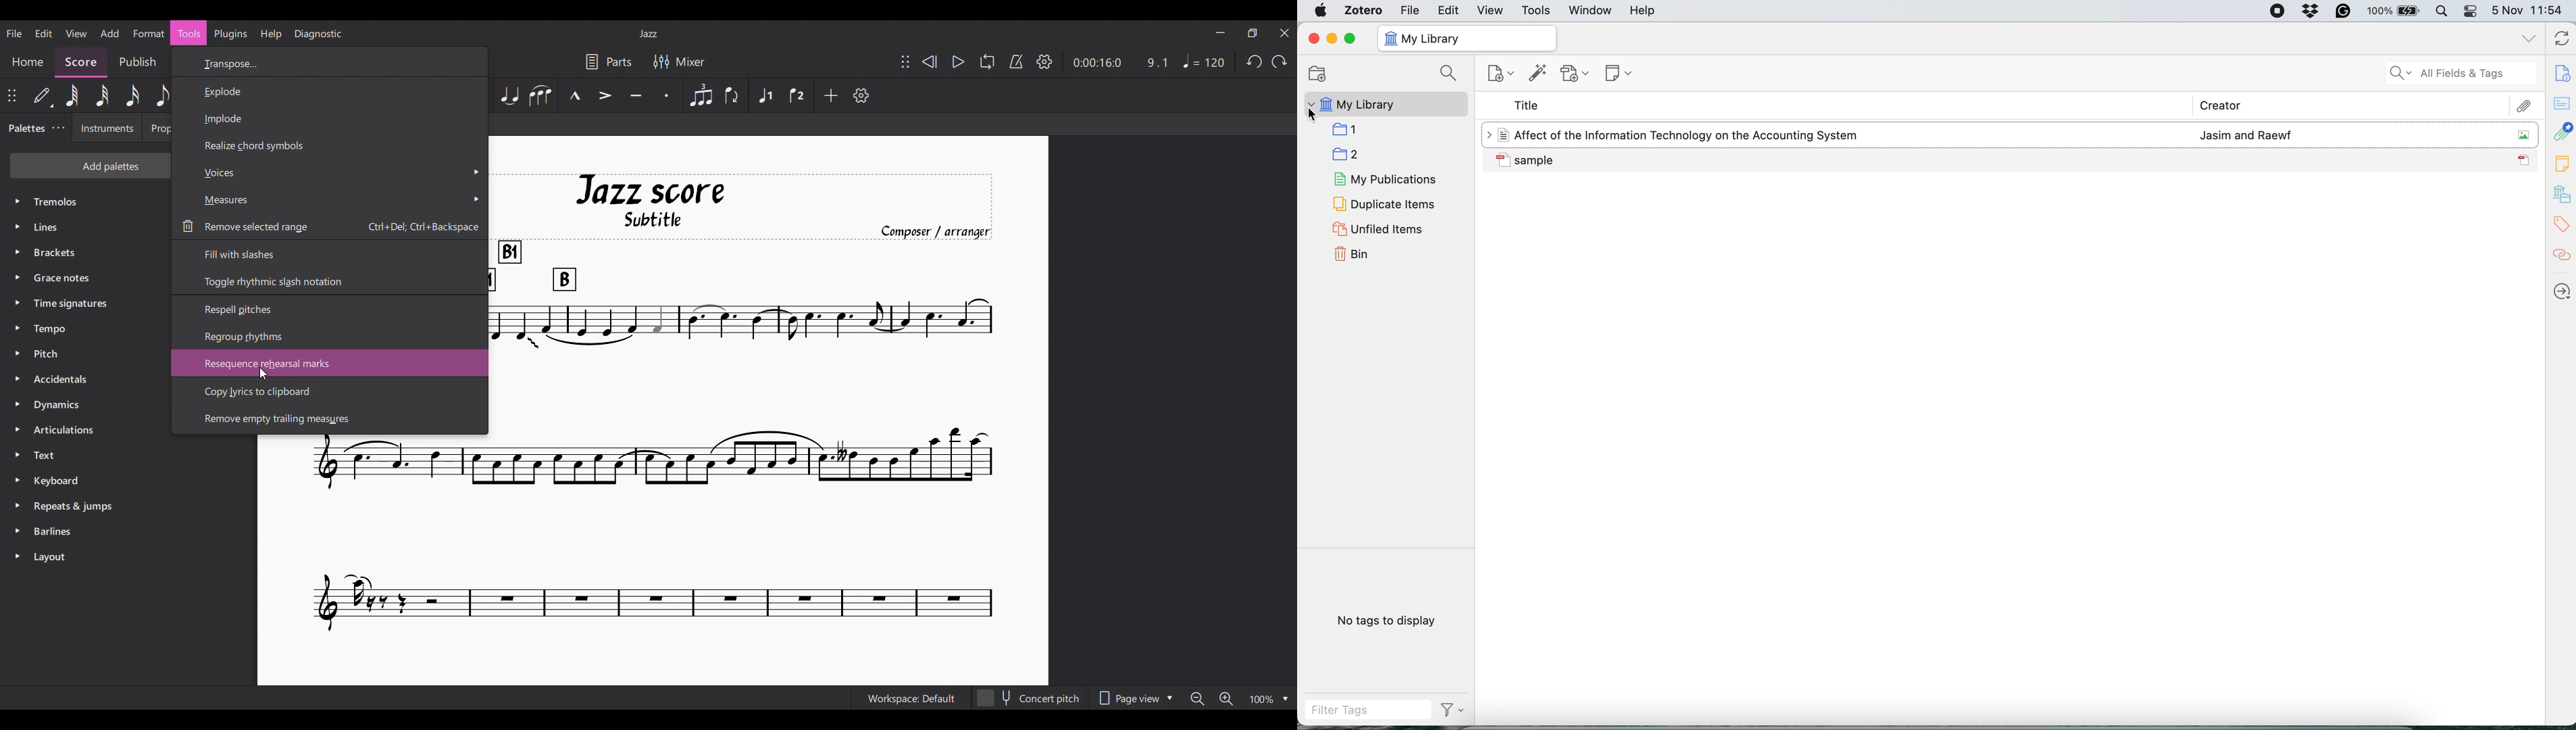  What do you see at coordinates (128, 557) in the screenshot?
I see `Layout` at bounding box center [128, 557].